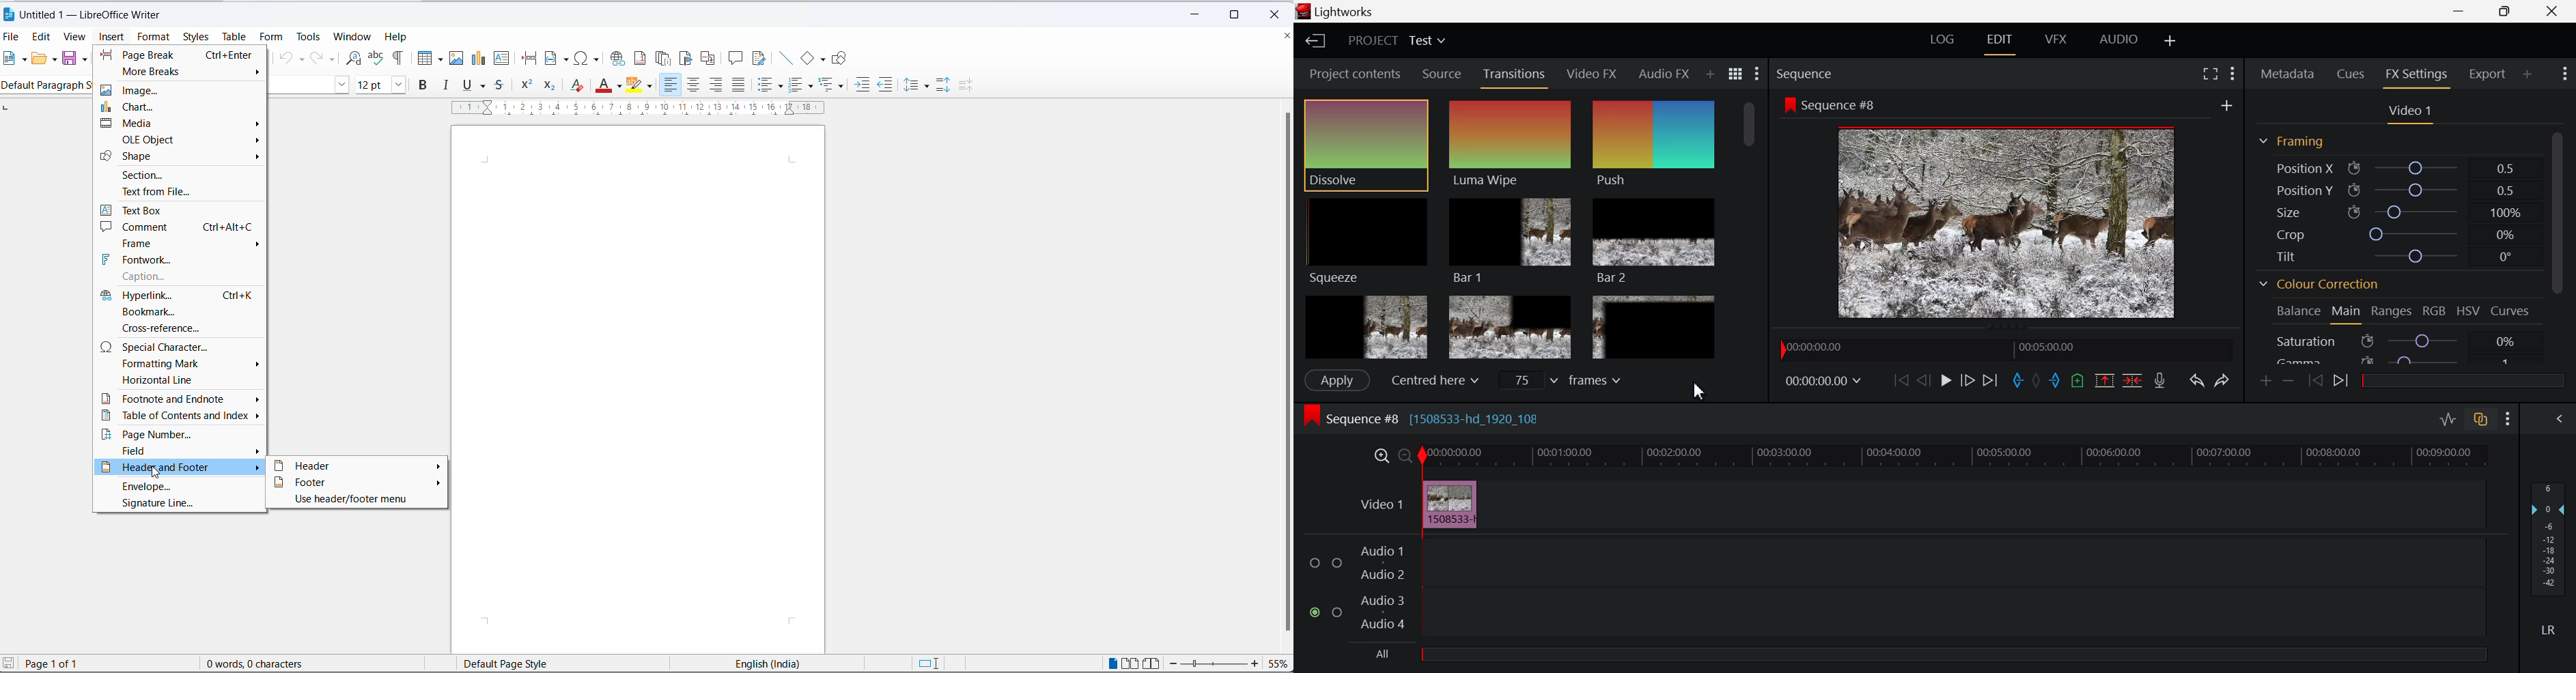  What do you see at coordinates (2436, 312) in the screenshot?
I see `RGB` at bounding box center [2436, 312].